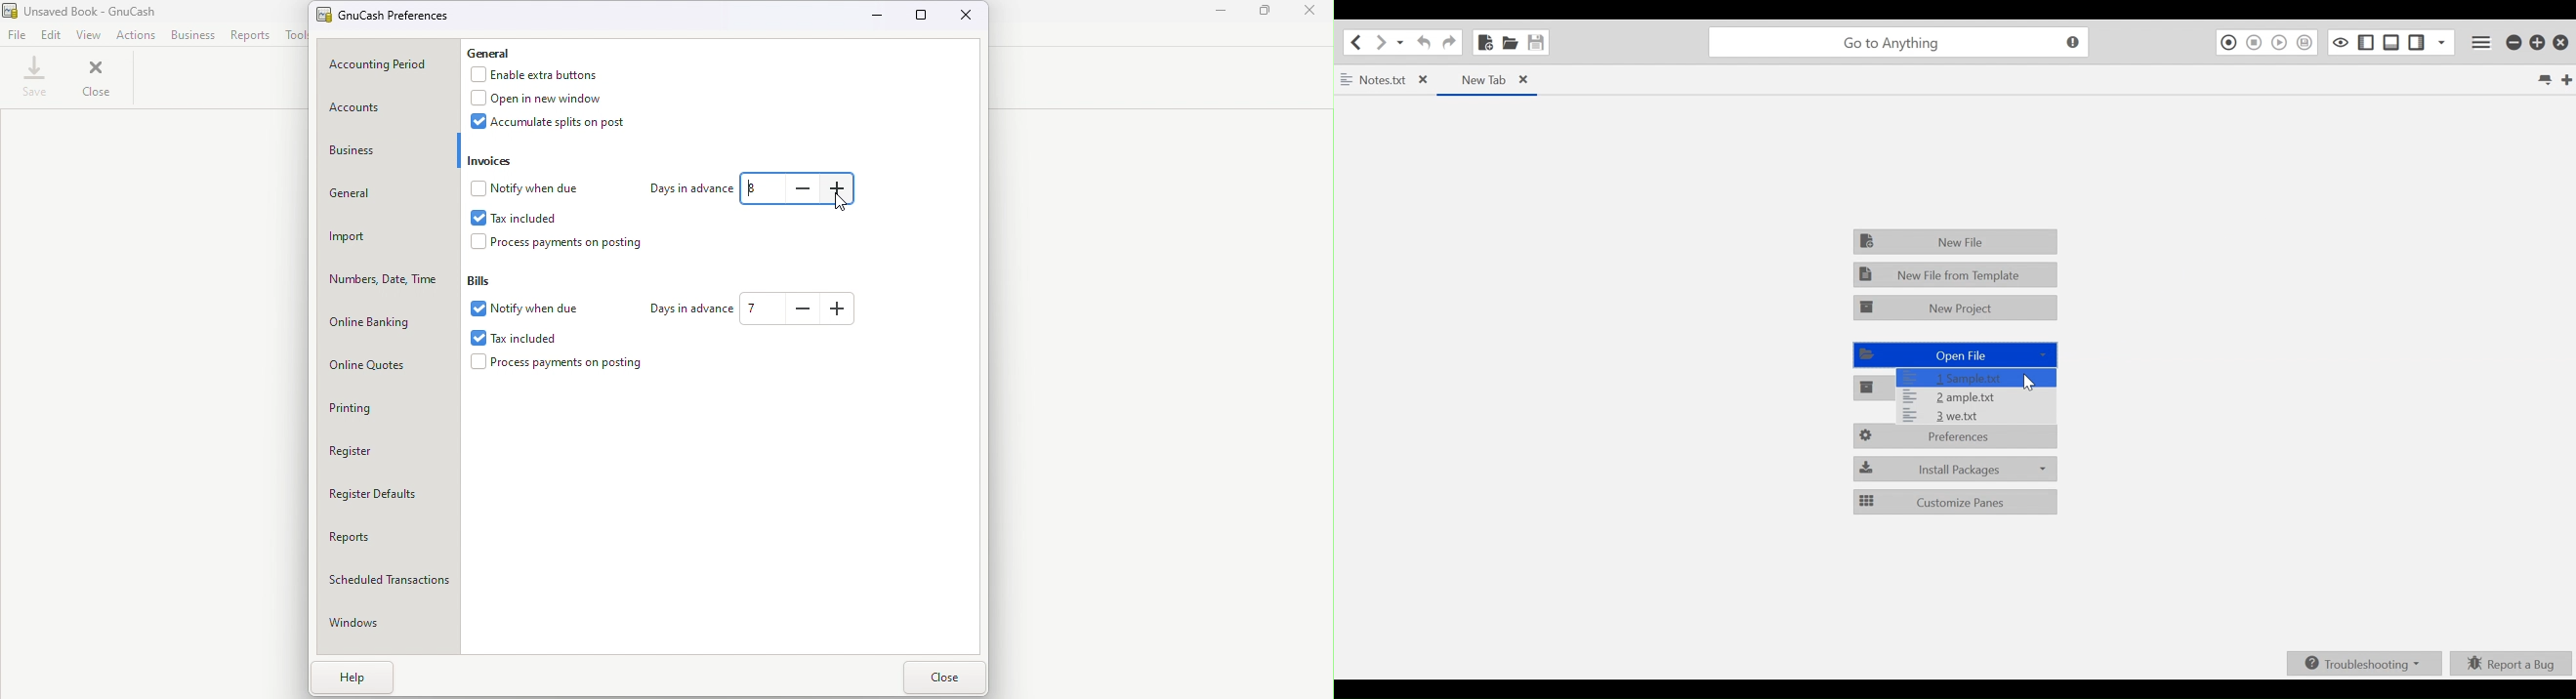 This screenshot has width=2576, height=700. What do you see at coordinates (390, 64) in the screenshot?
I see `Accounting period` at bounding box center [390, 64].